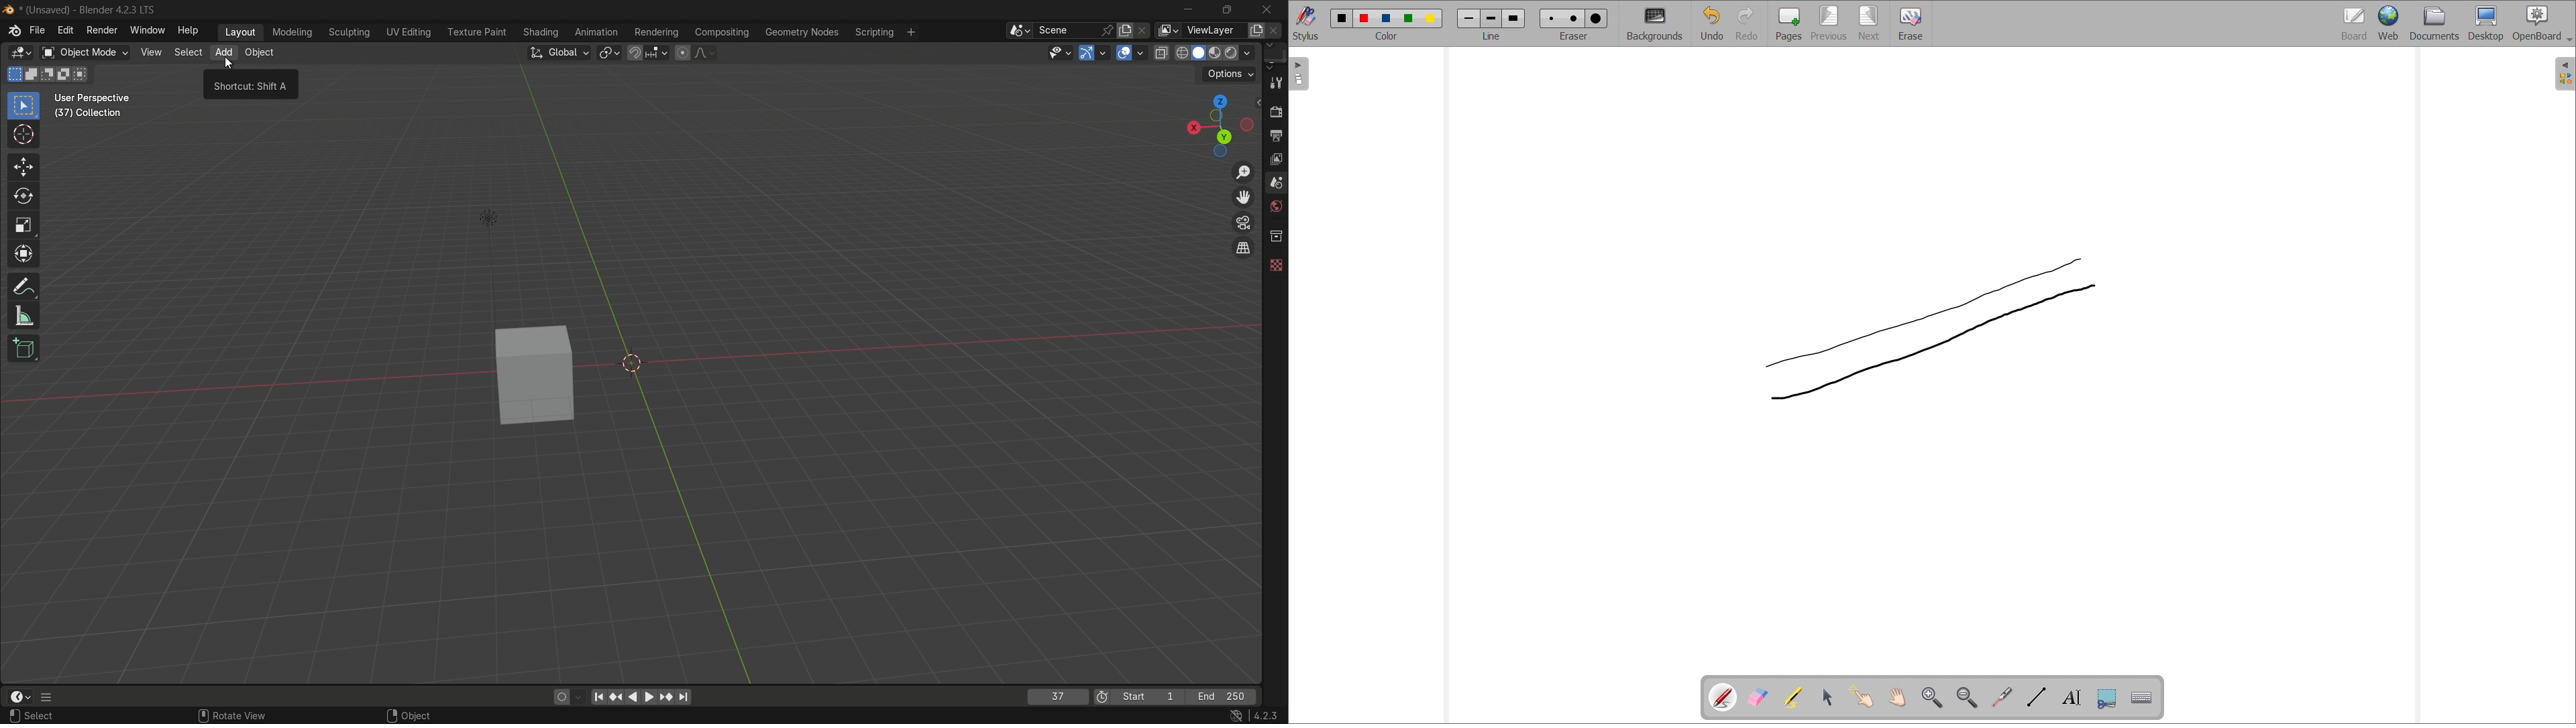  I want to click on use preview range, so click(1100, 696).